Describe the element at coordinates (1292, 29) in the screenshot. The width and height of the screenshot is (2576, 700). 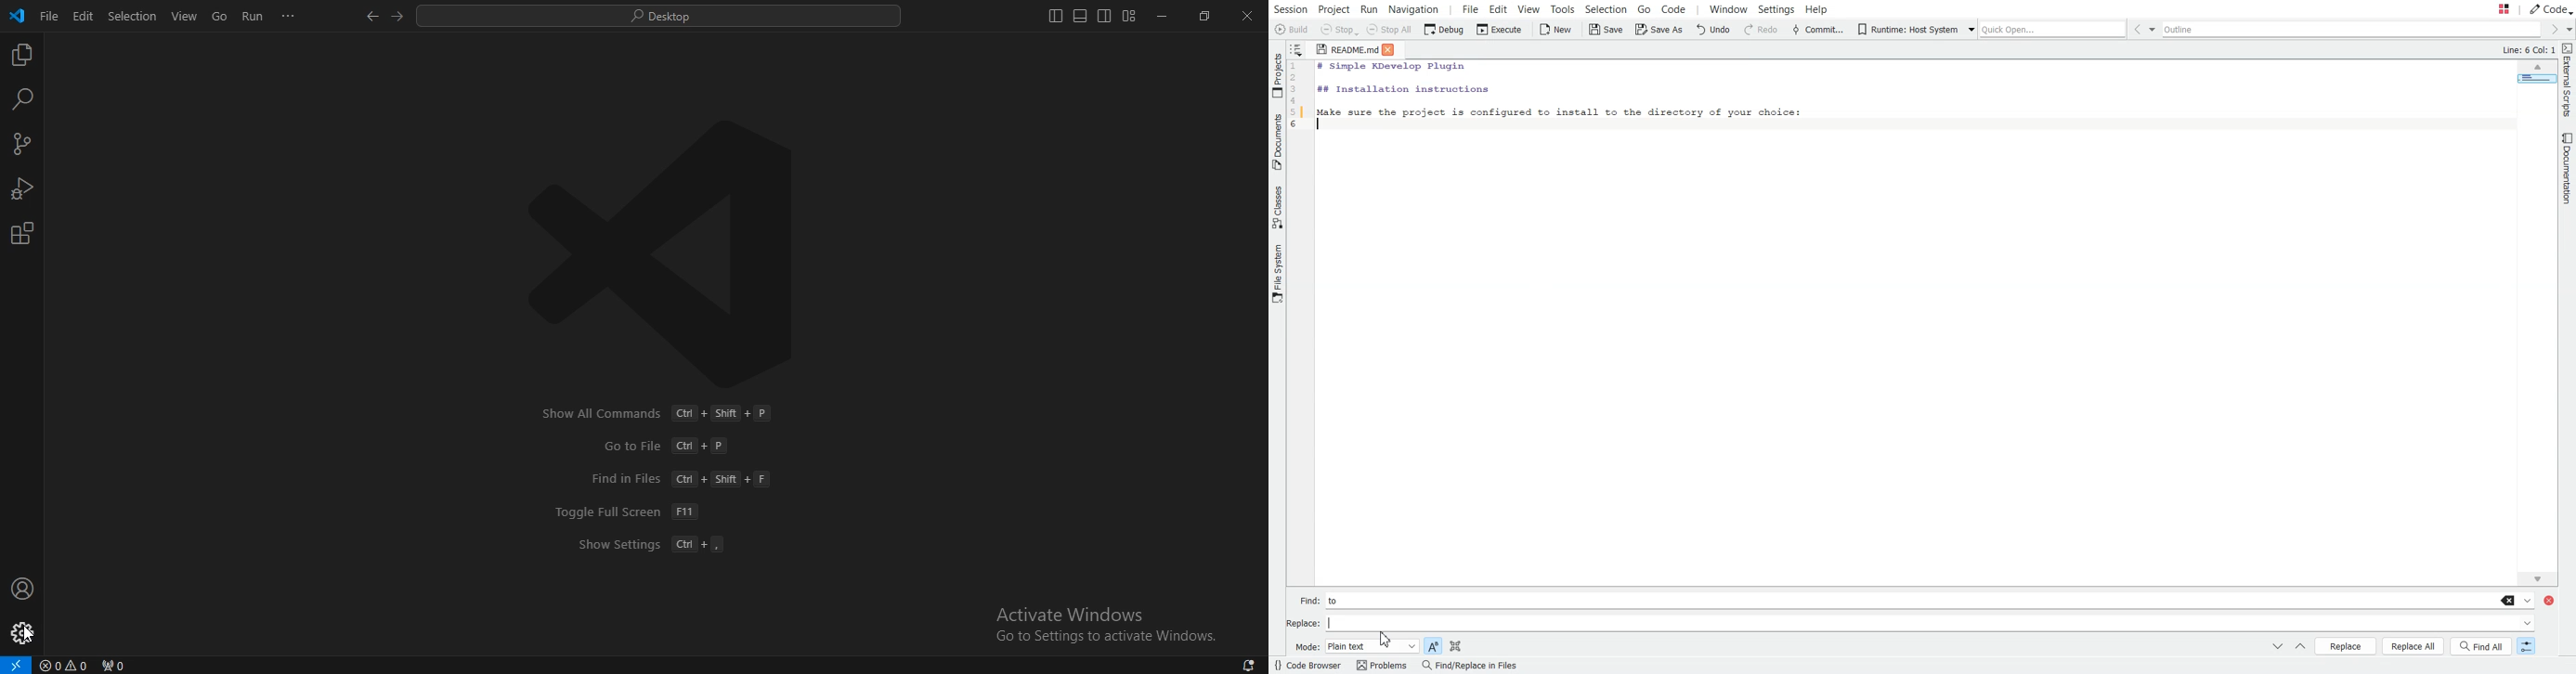
I see `Build` at that location.